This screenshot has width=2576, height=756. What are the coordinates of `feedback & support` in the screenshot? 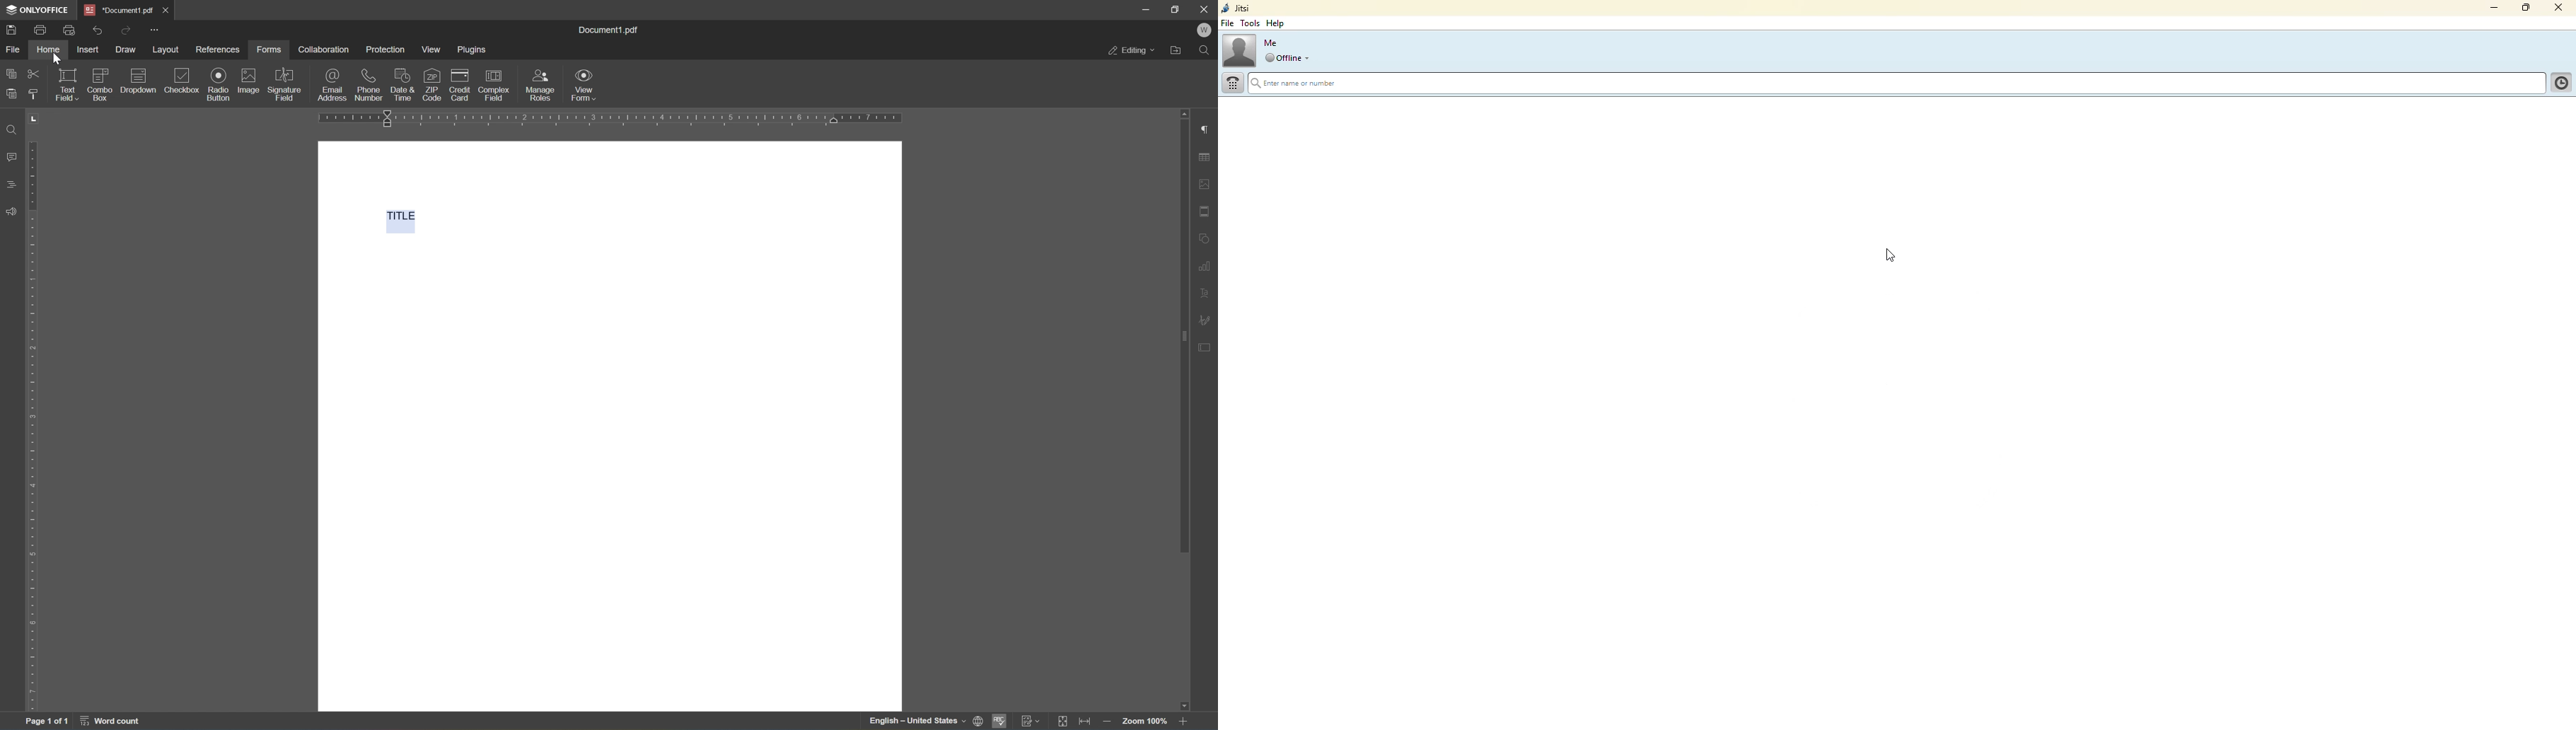 It's located at (11, 212).